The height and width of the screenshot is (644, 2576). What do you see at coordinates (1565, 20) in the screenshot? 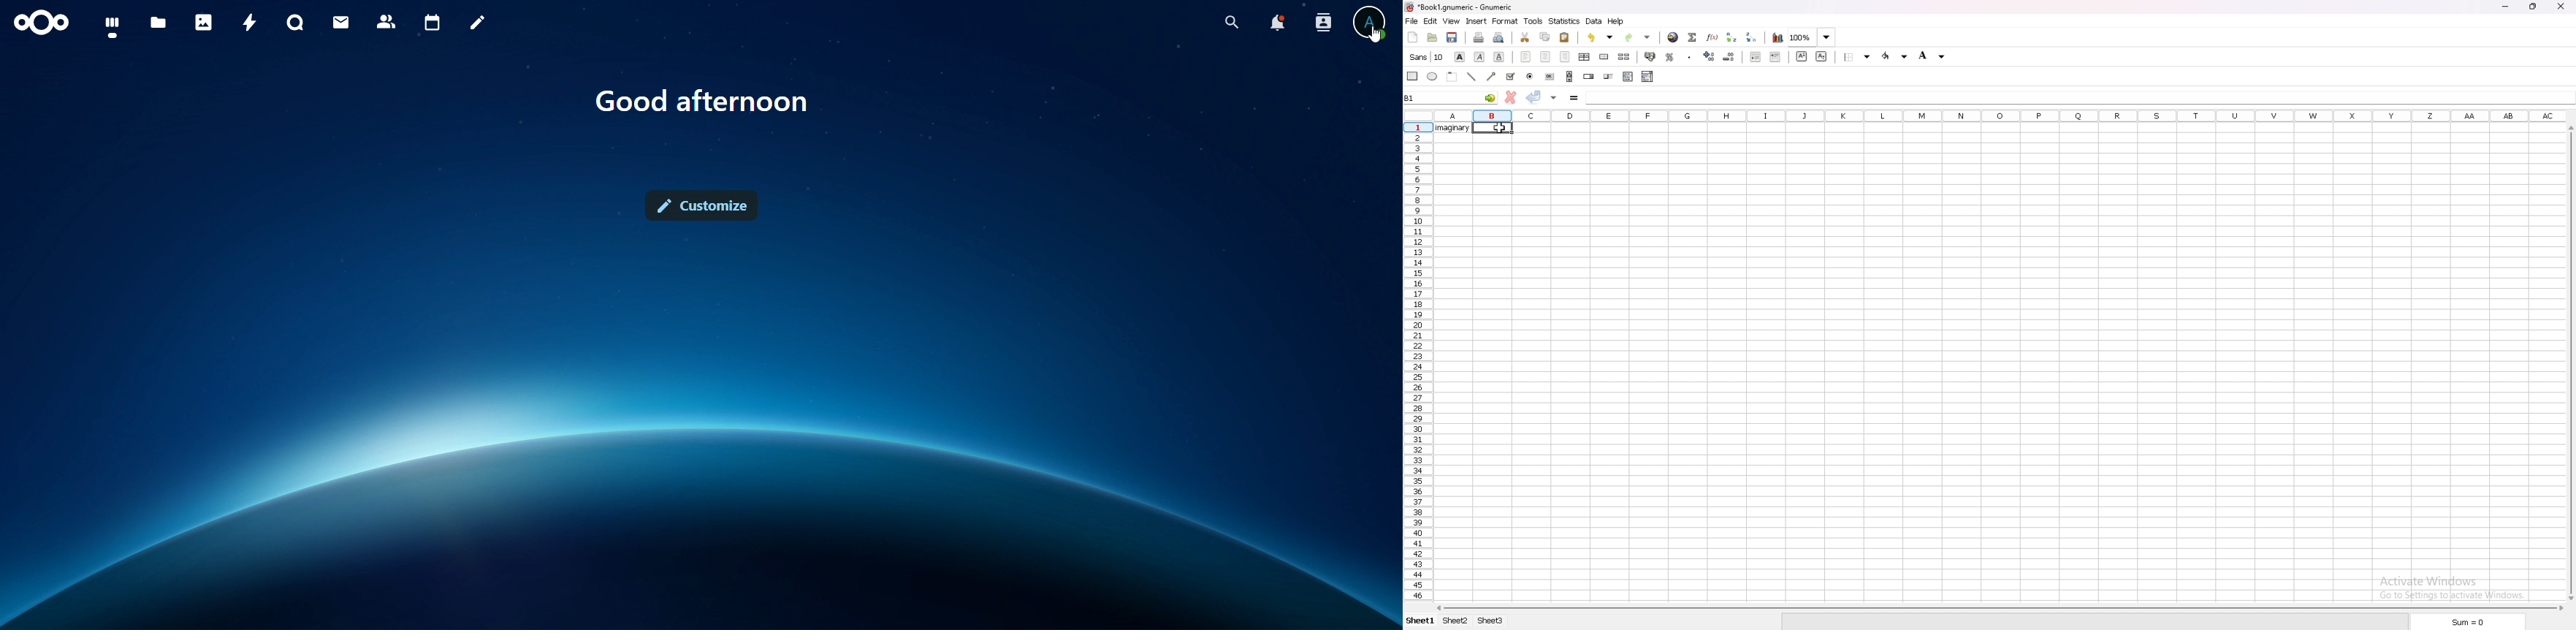
I see `statistics` at bounding box center [1565, 20].